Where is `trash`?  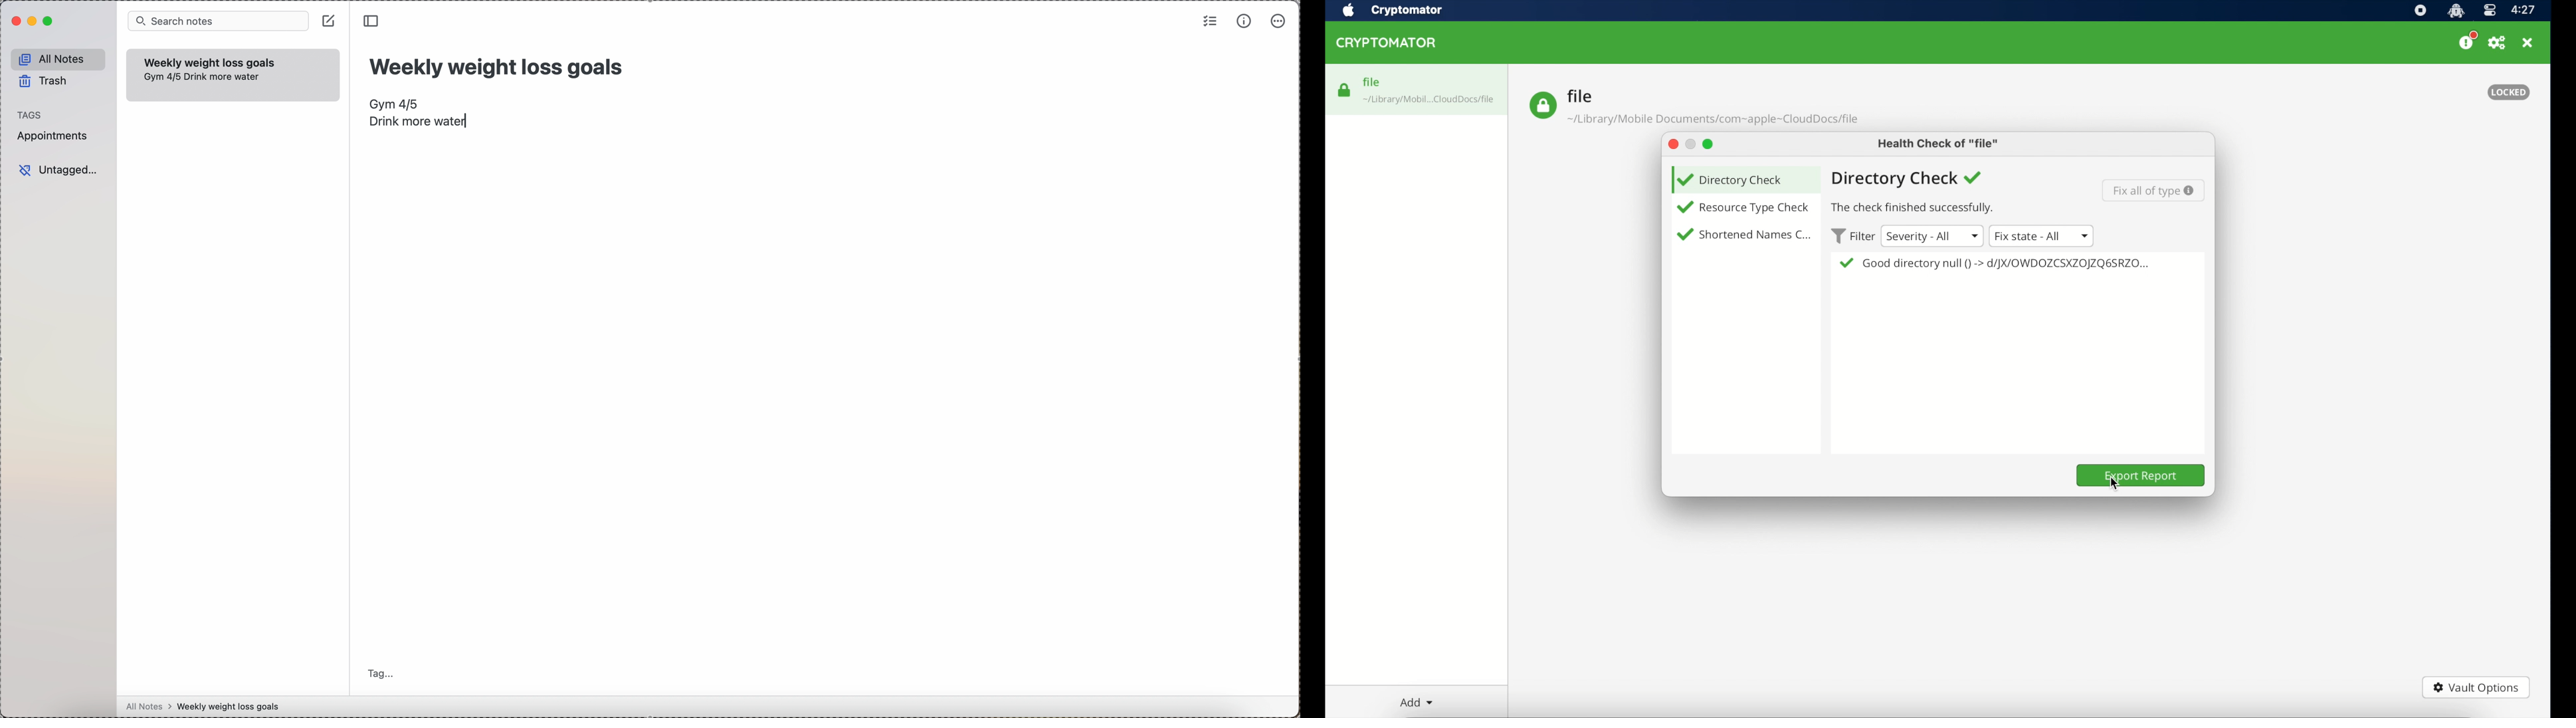
trash is located at coordinates (43, 81).